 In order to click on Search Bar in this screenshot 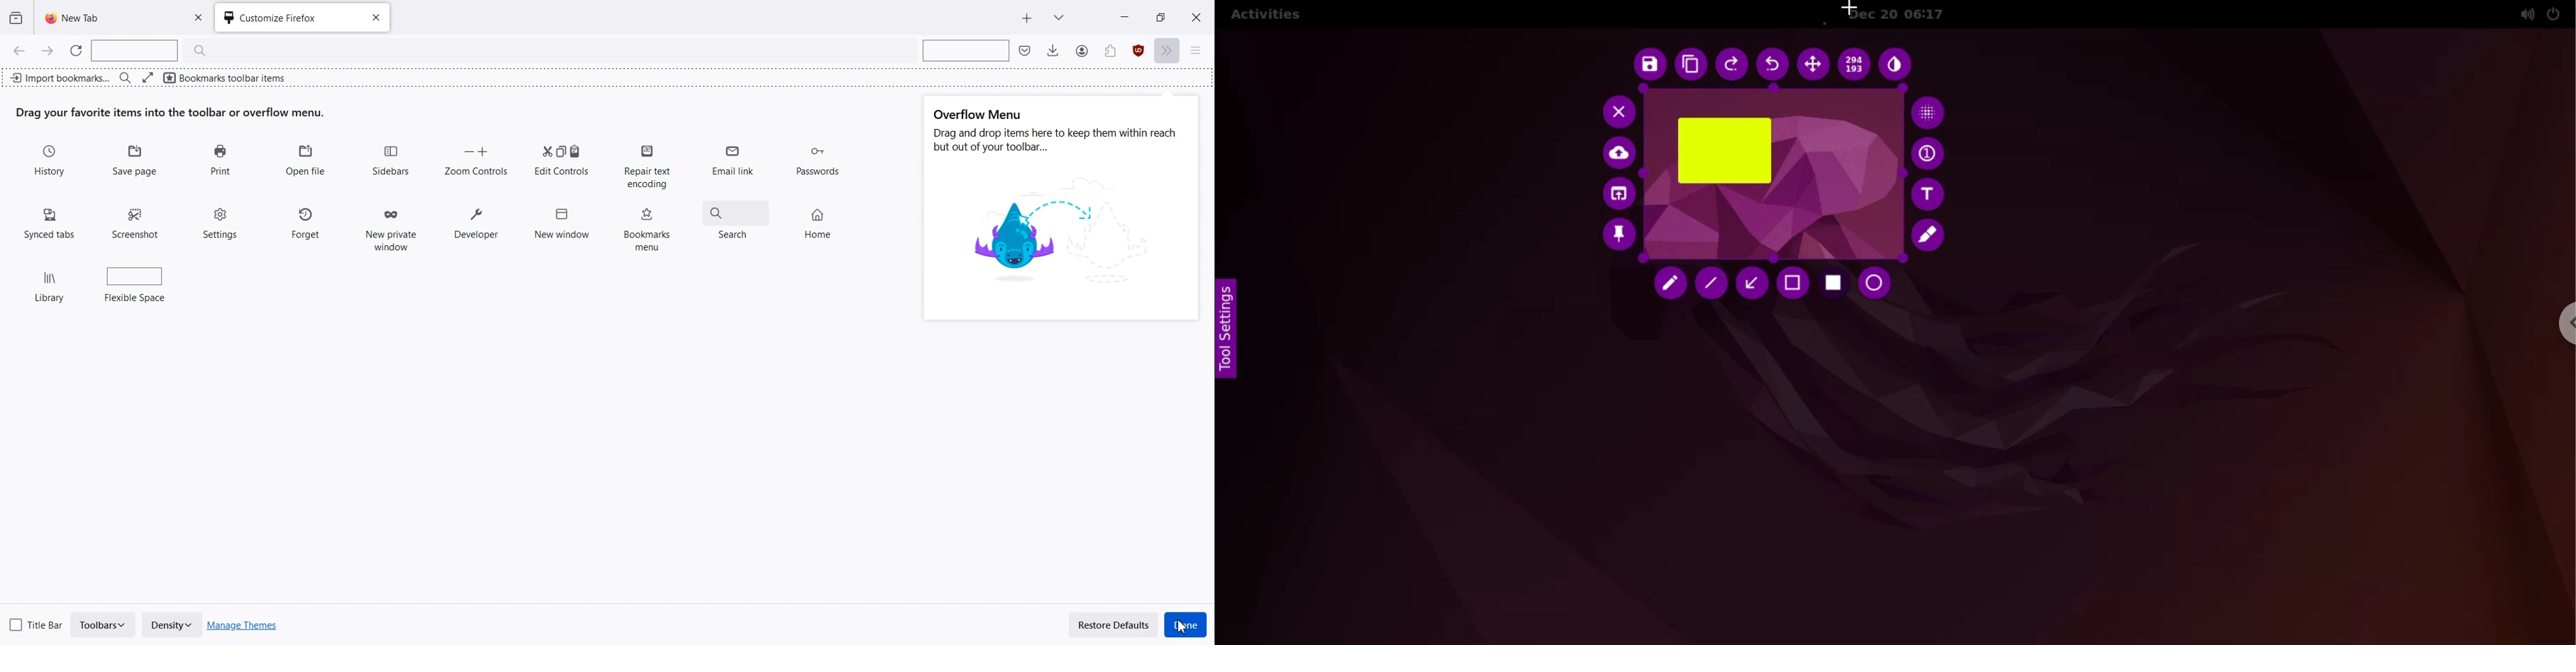, I will do `click(156, 51)`.